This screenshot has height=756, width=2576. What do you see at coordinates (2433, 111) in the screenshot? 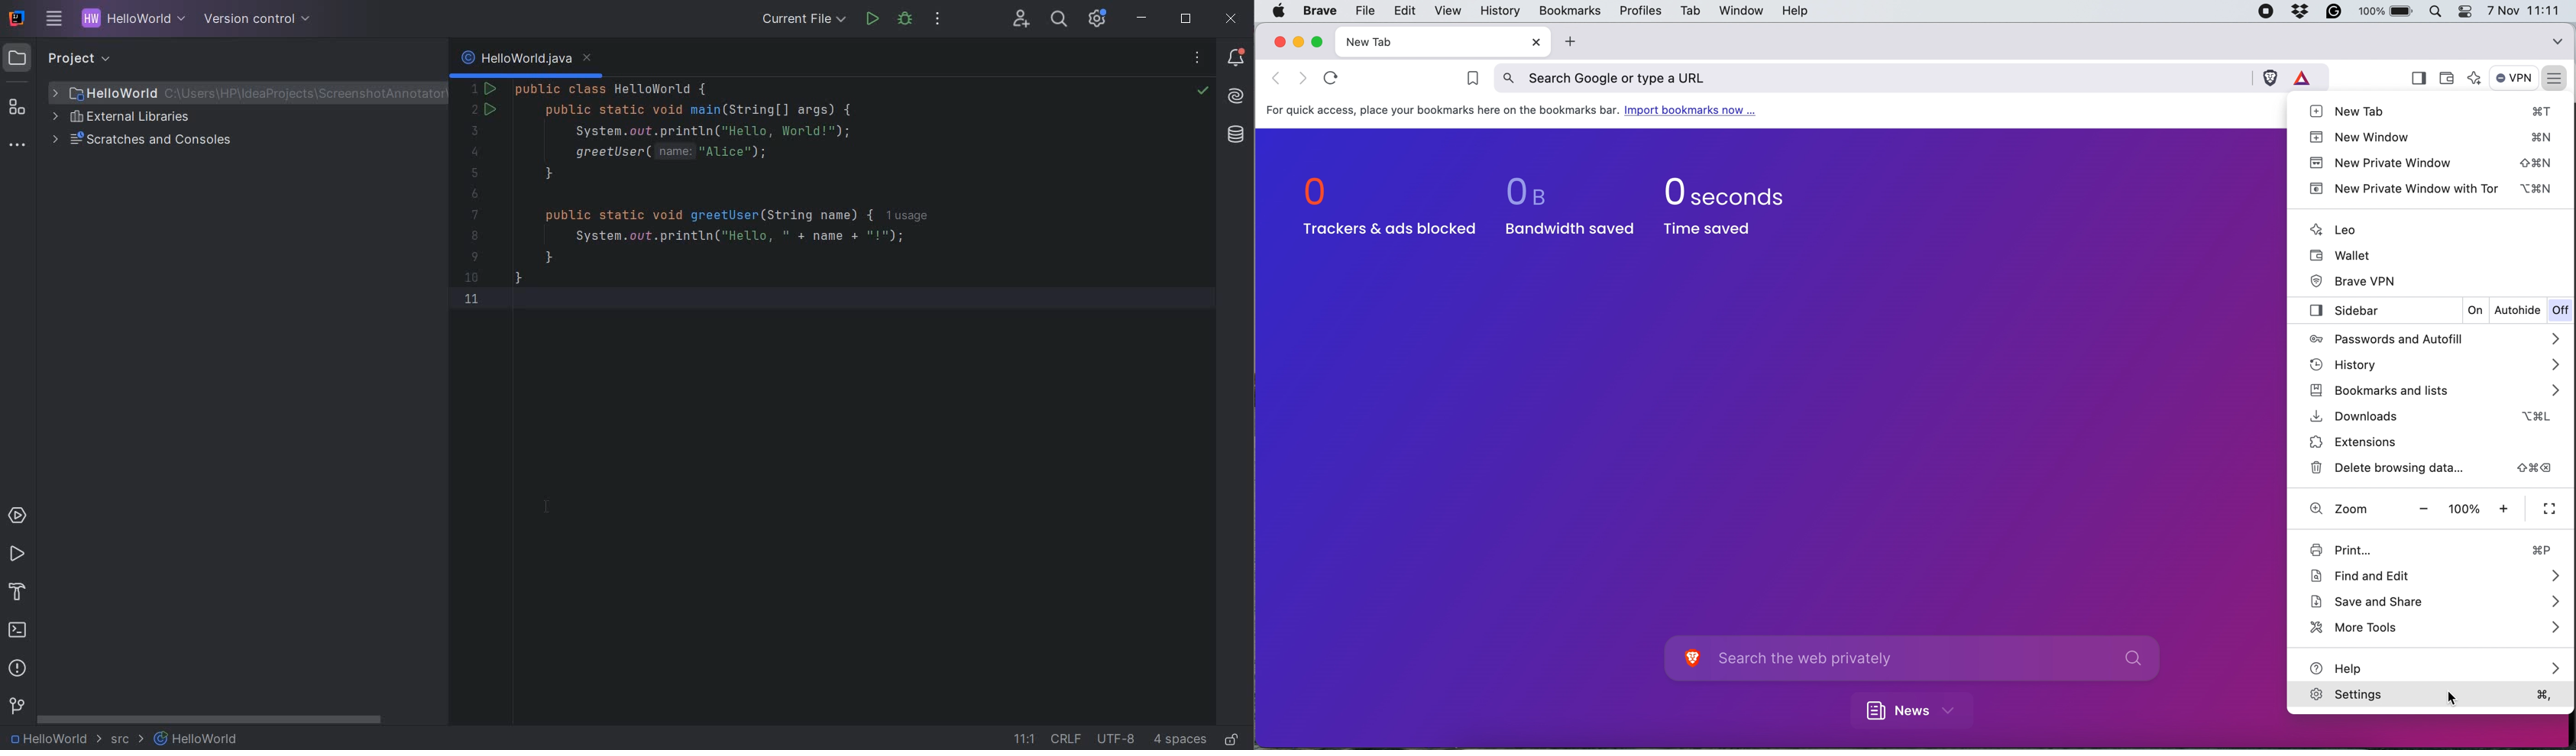
I see `new tab` at bounding box center [2433, 111].